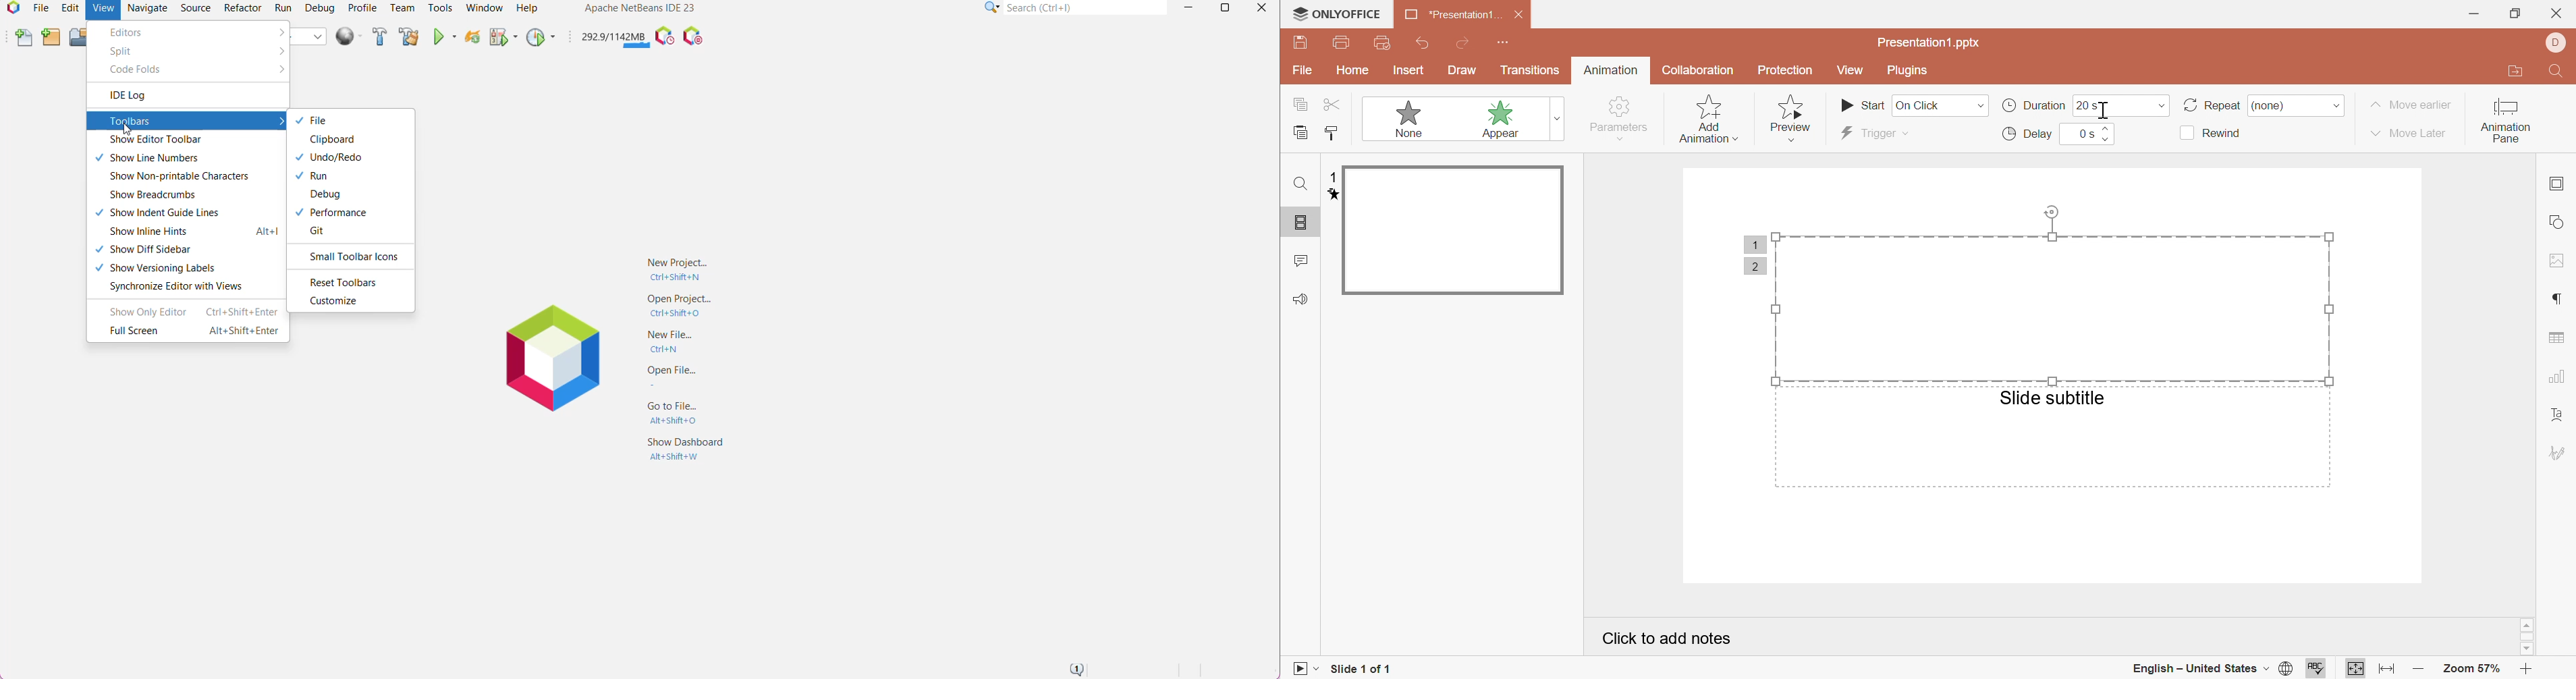 This screenshot has height=700, width=2576. Describe the element at coordinates (178, 177) in the screenshot. I see `Show Non-printable Characters` at that location.